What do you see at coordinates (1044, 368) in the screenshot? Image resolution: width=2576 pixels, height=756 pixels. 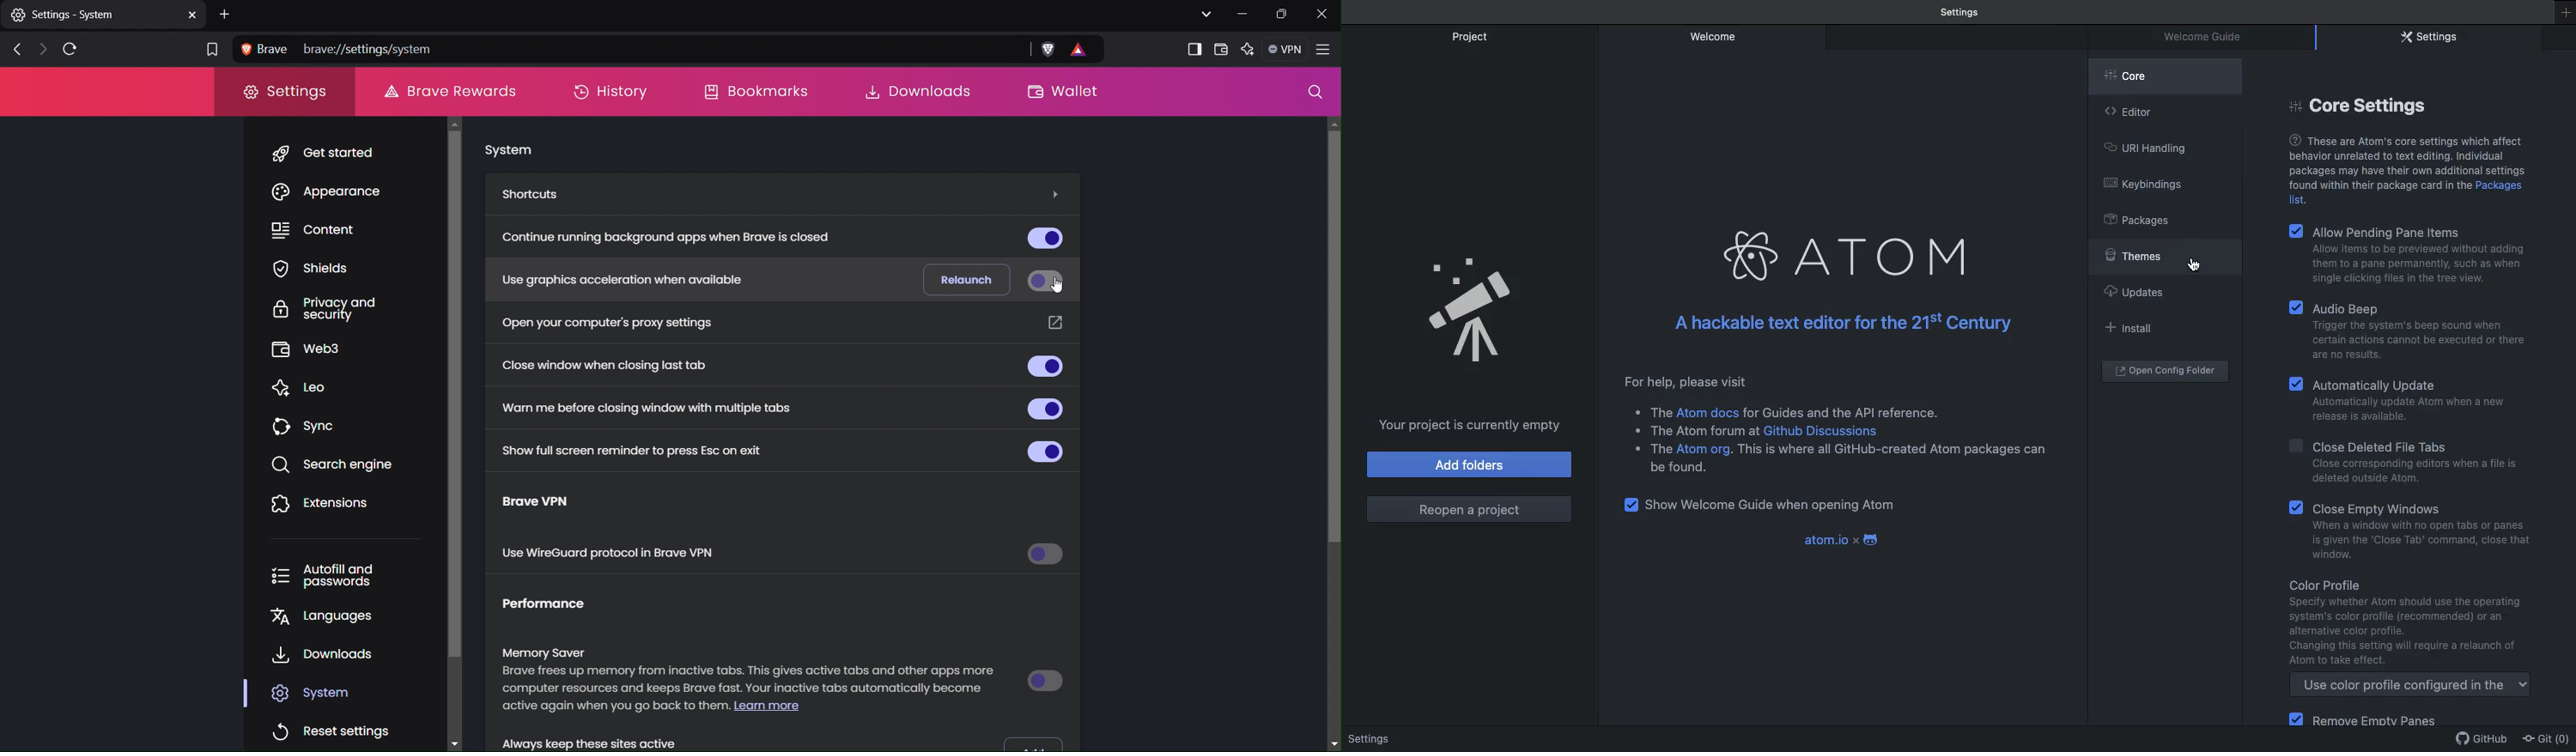 I see `Button` at bounding box center [1044, 368].